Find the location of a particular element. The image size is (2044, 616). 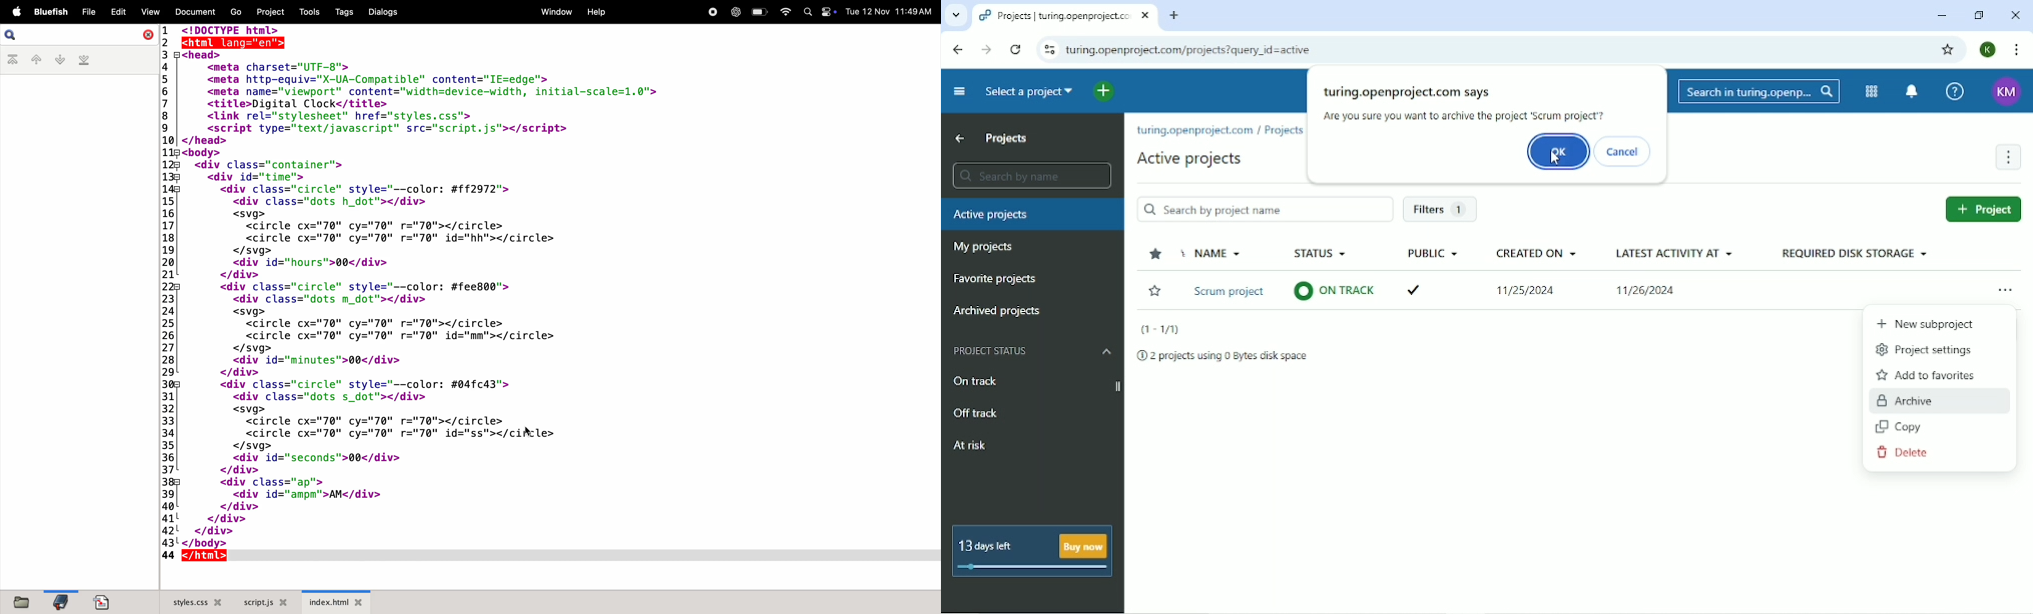

Add to favorites is located at coordinates (1928, 375).